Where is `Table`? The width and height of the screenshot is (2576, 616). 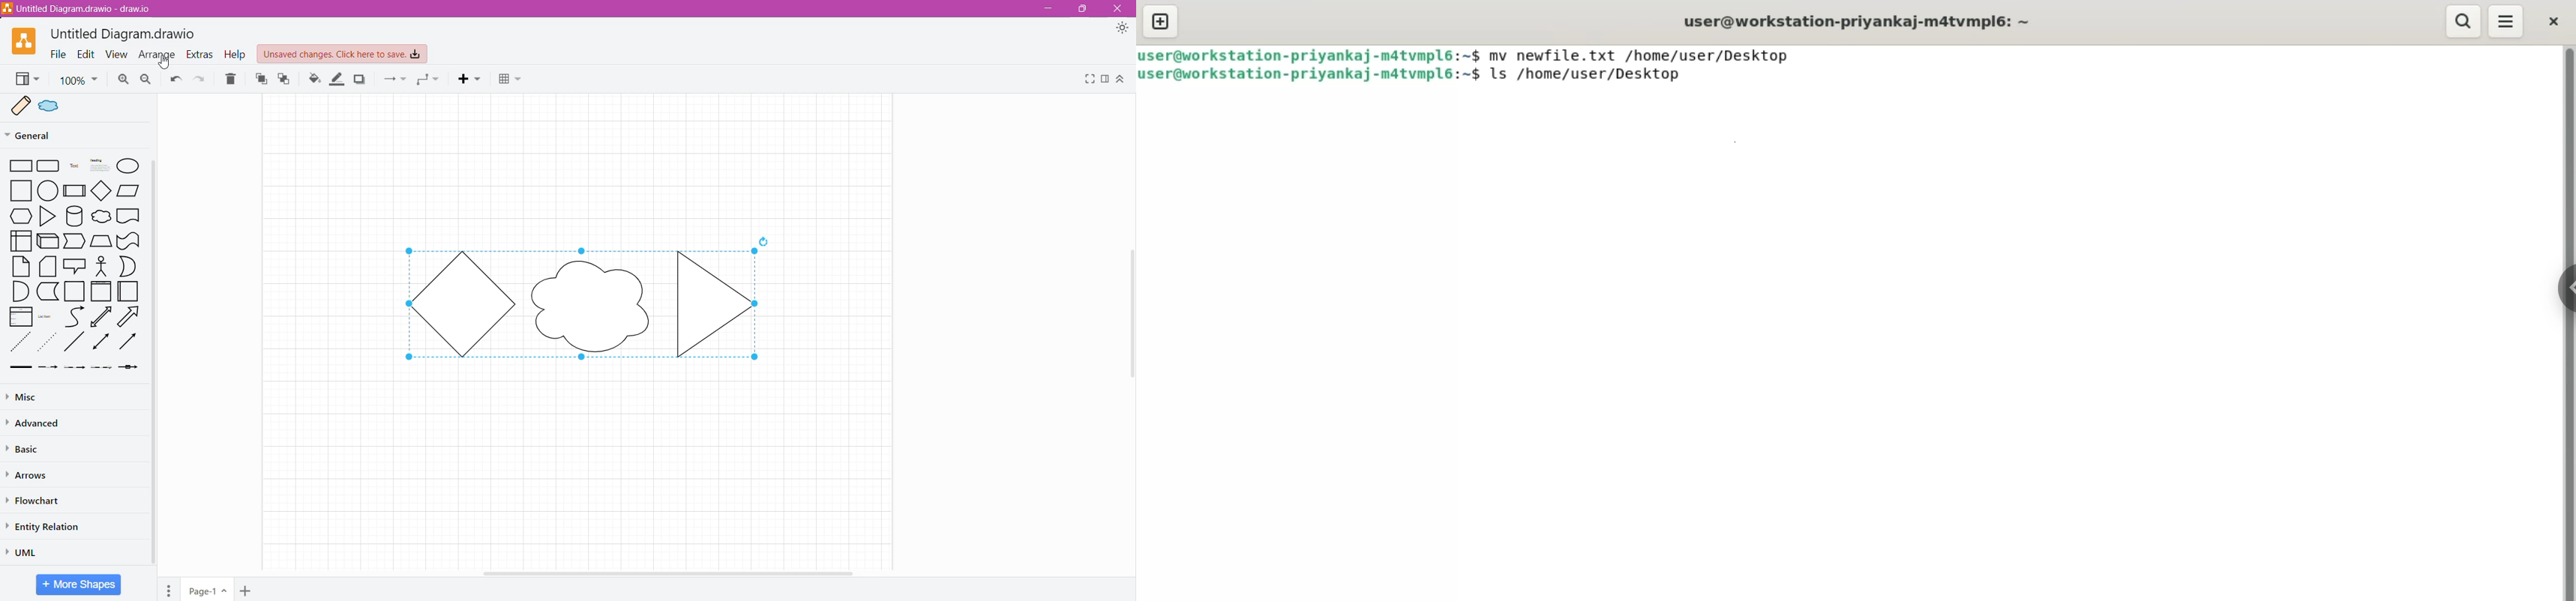 Table is located at coordinates (512, 80).